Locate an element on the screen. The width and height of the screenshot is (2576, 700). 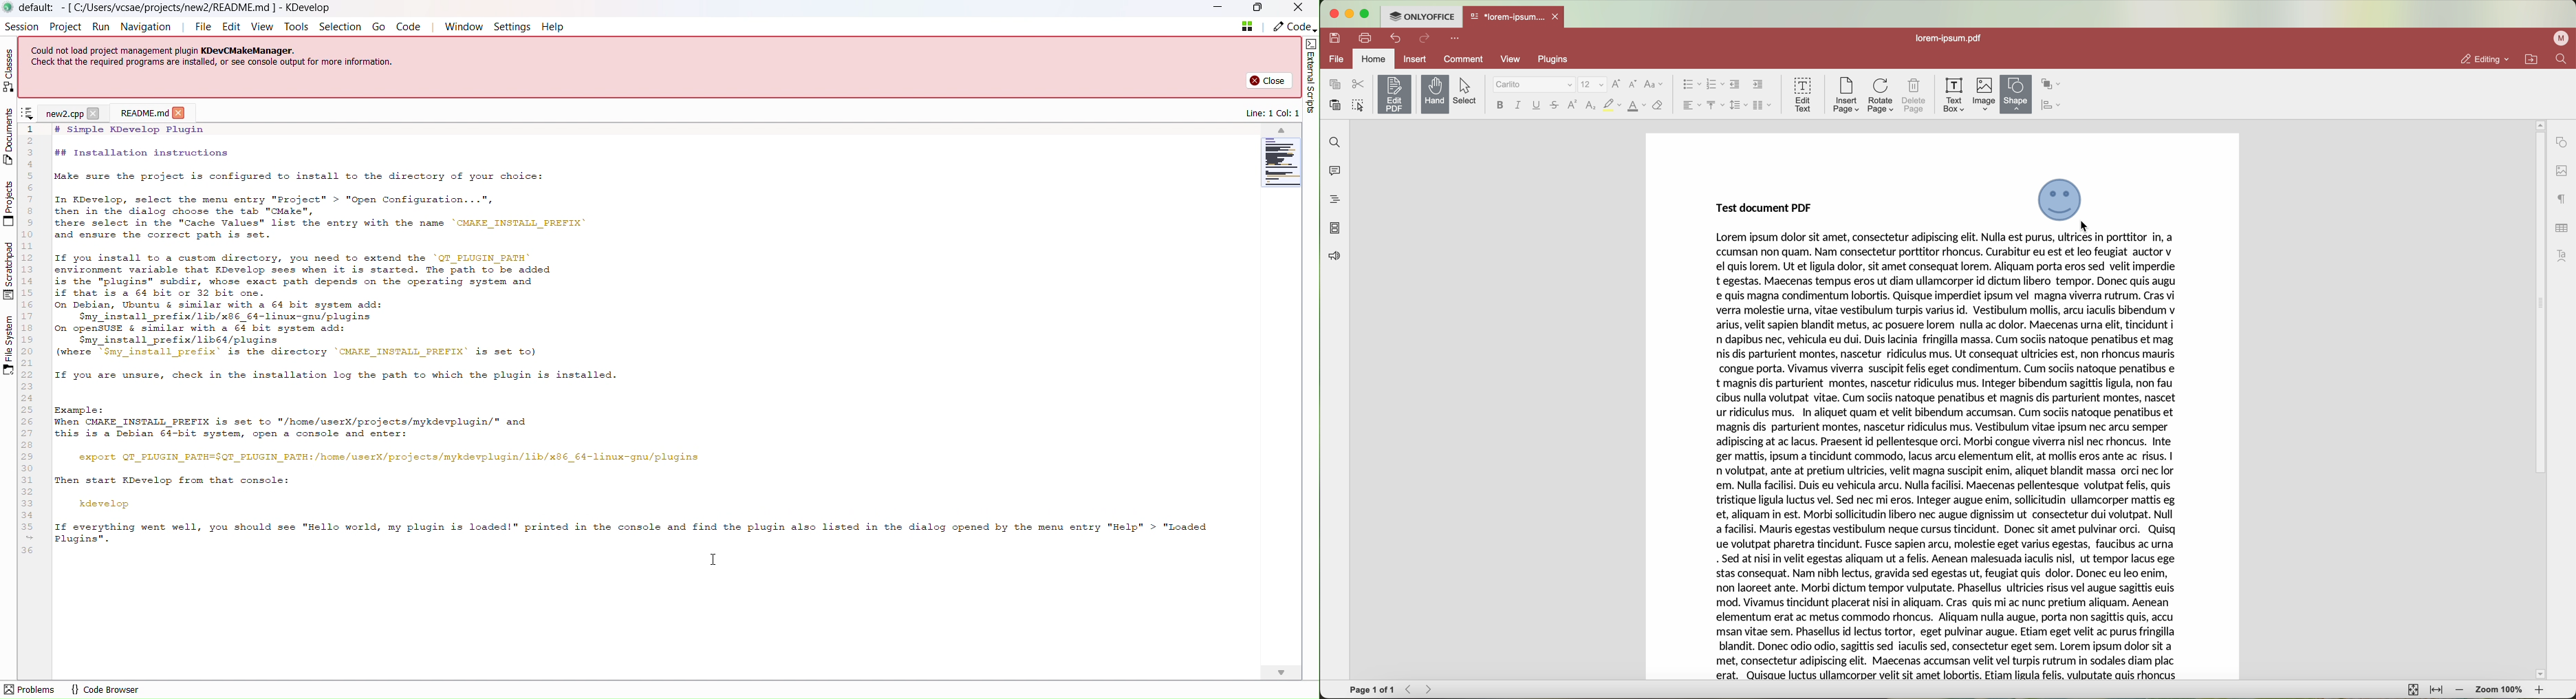
plugins is located at coordinates (1565, 59).